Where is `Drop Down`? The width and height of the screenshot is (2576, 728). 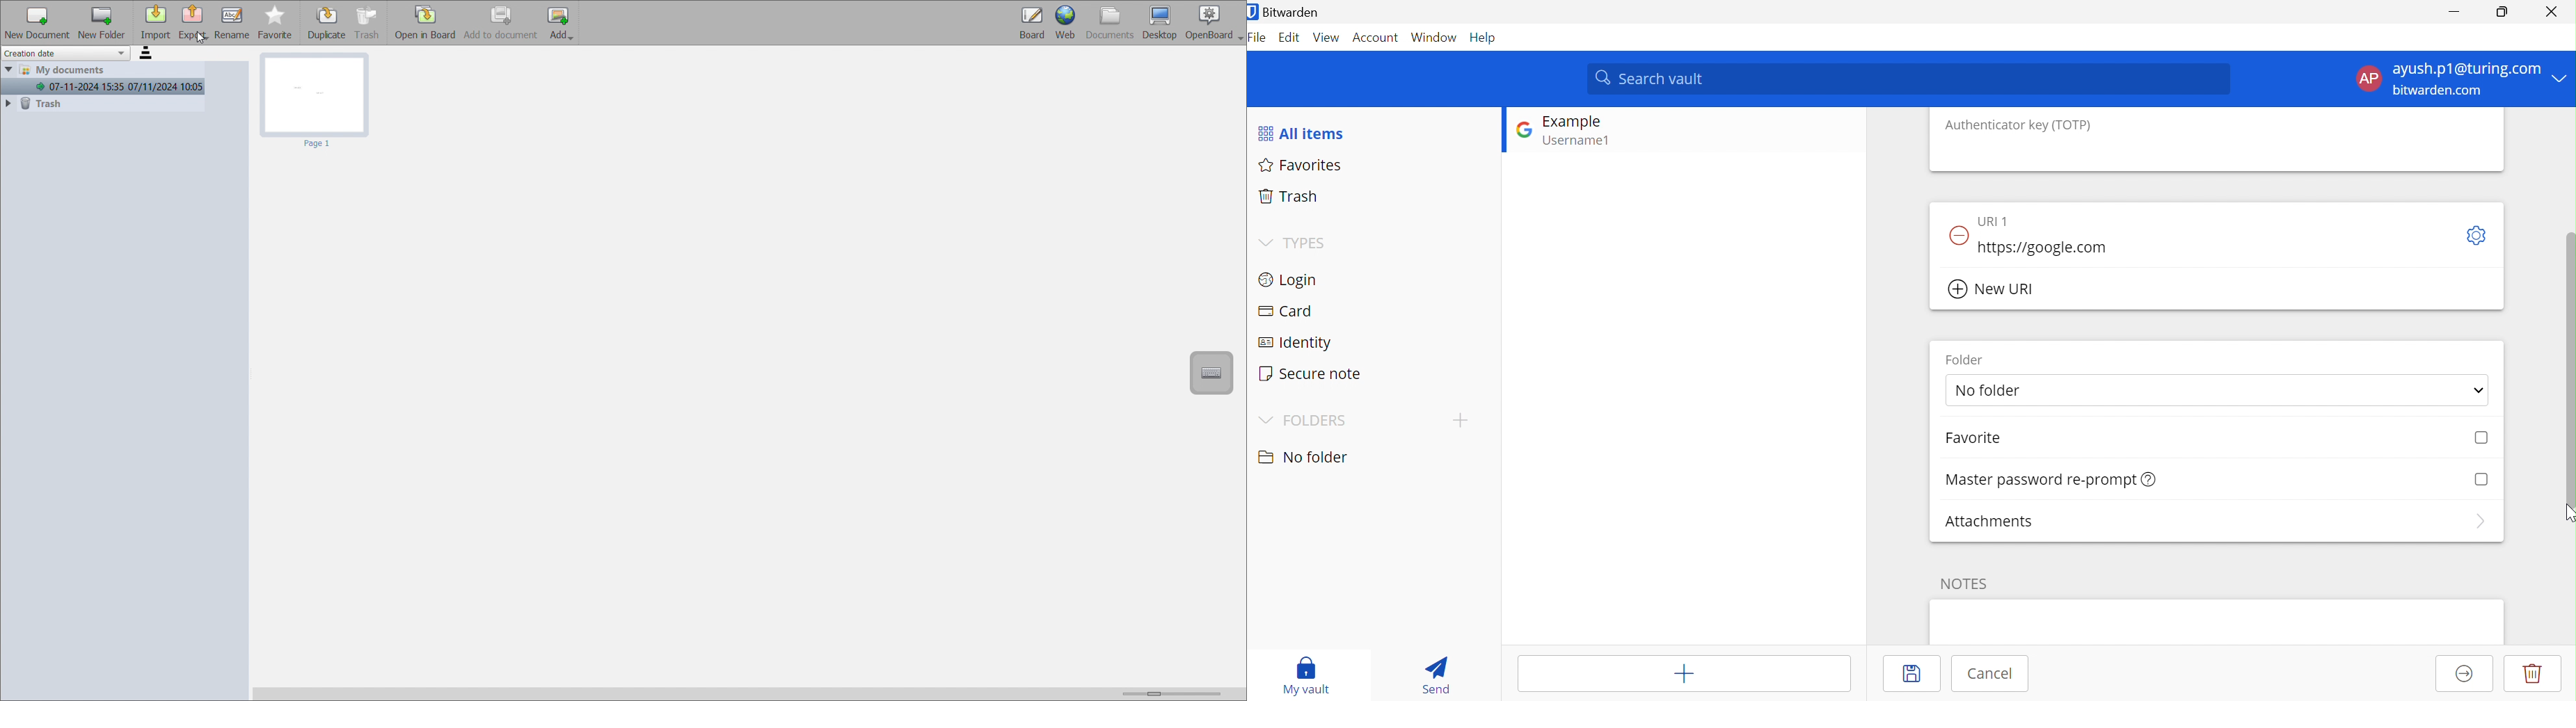
Drop Down is located at coordinates (2478, 388).